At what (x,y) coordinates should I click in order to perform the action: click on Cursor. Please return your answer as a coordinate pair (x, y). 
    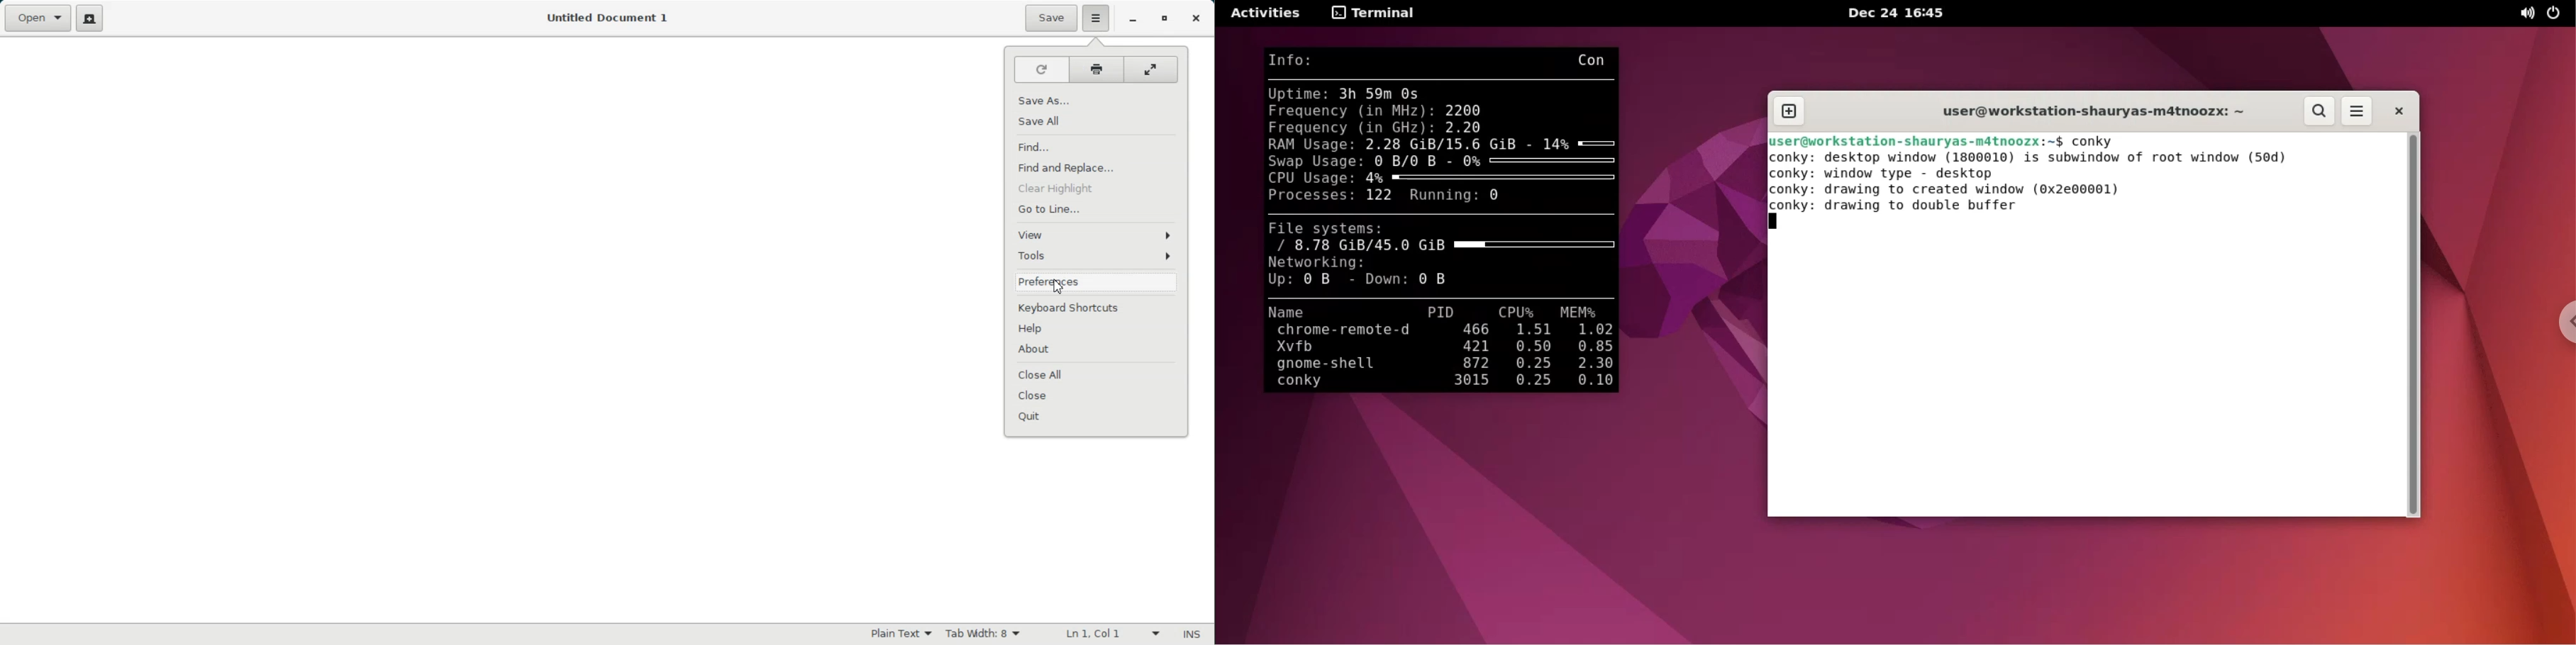
    Looking at the image, I should click on (1061, 286).